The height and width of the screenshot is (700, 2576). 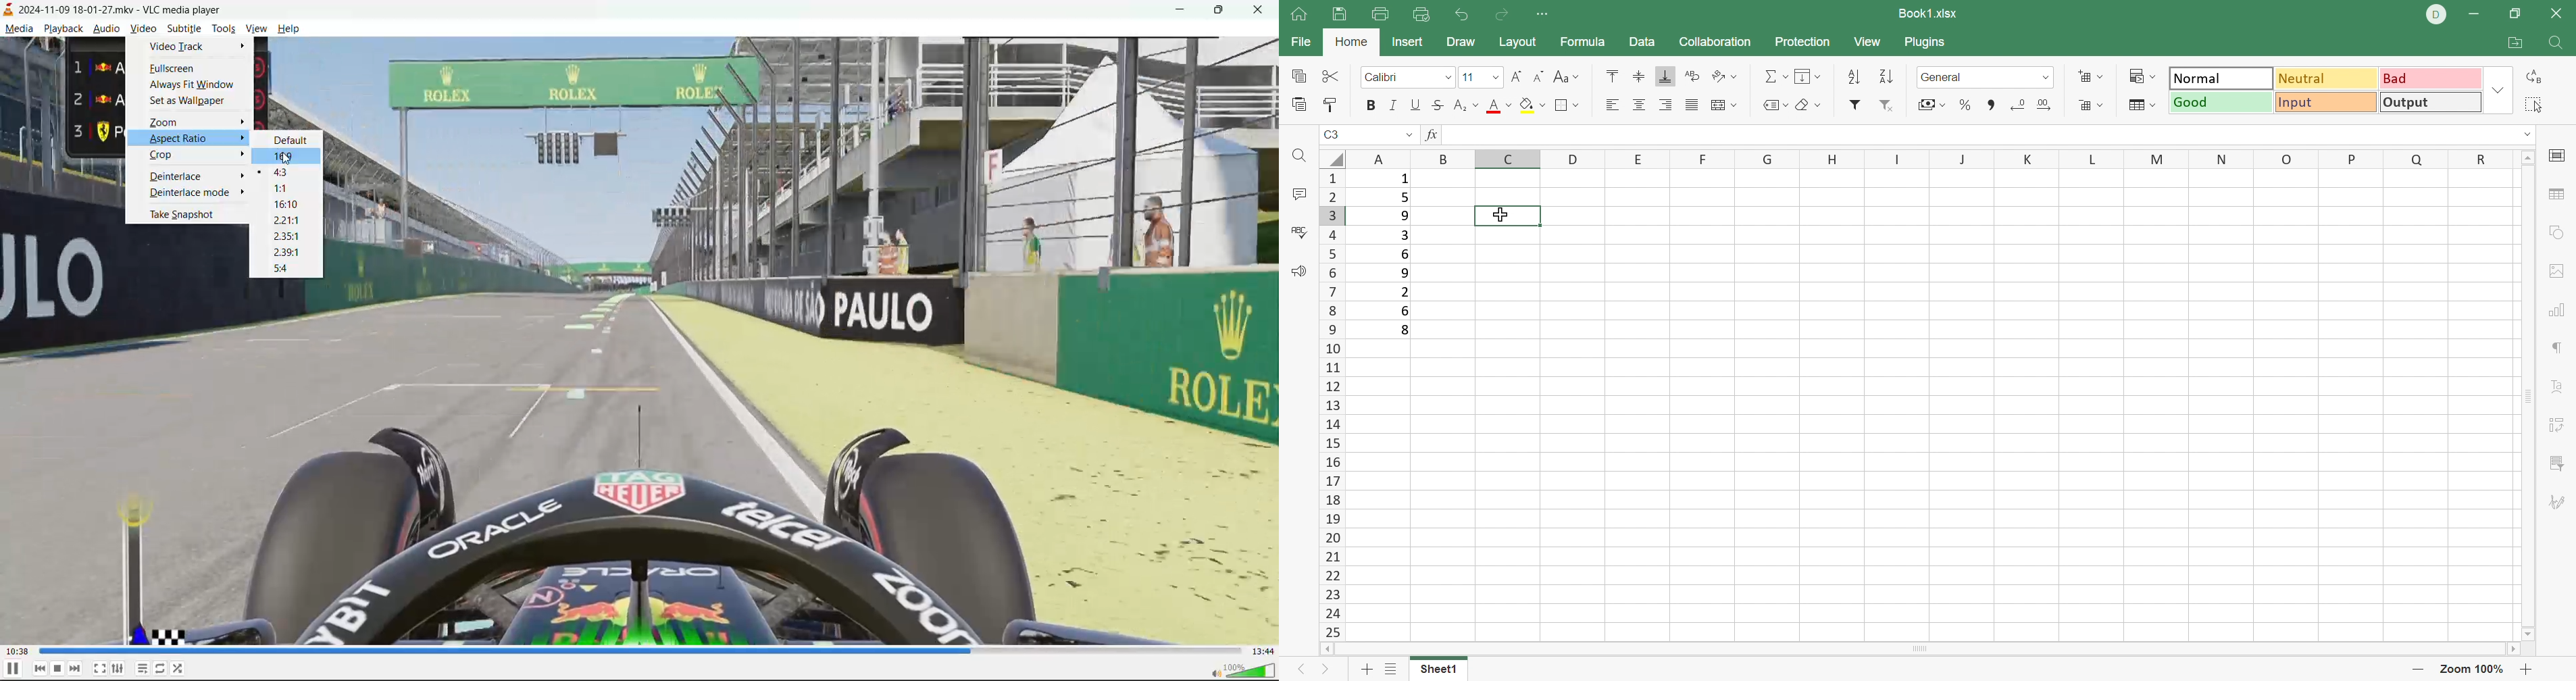 What do you see at coordinates (2558, 45) in the screenshot?
I see `Find` at bounding box center [2558, 45].